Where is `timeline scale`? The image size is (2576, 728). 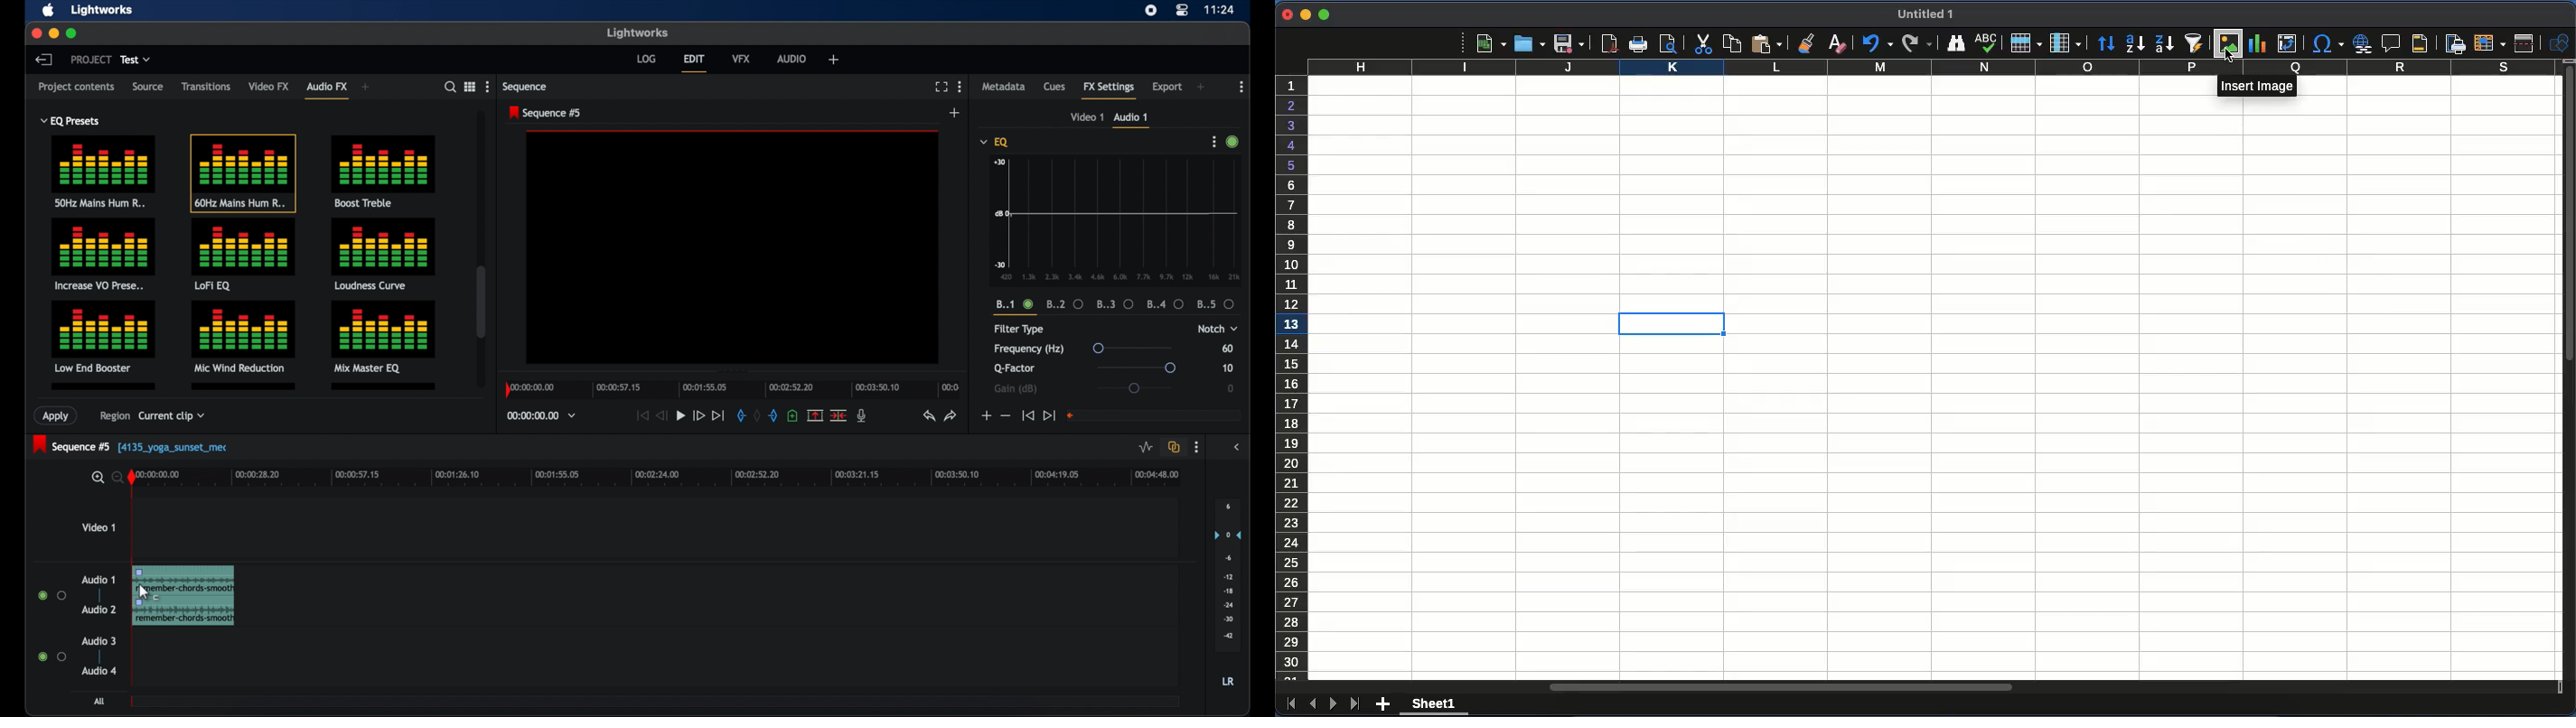 timeline scale is located at coordinates (668, 479).